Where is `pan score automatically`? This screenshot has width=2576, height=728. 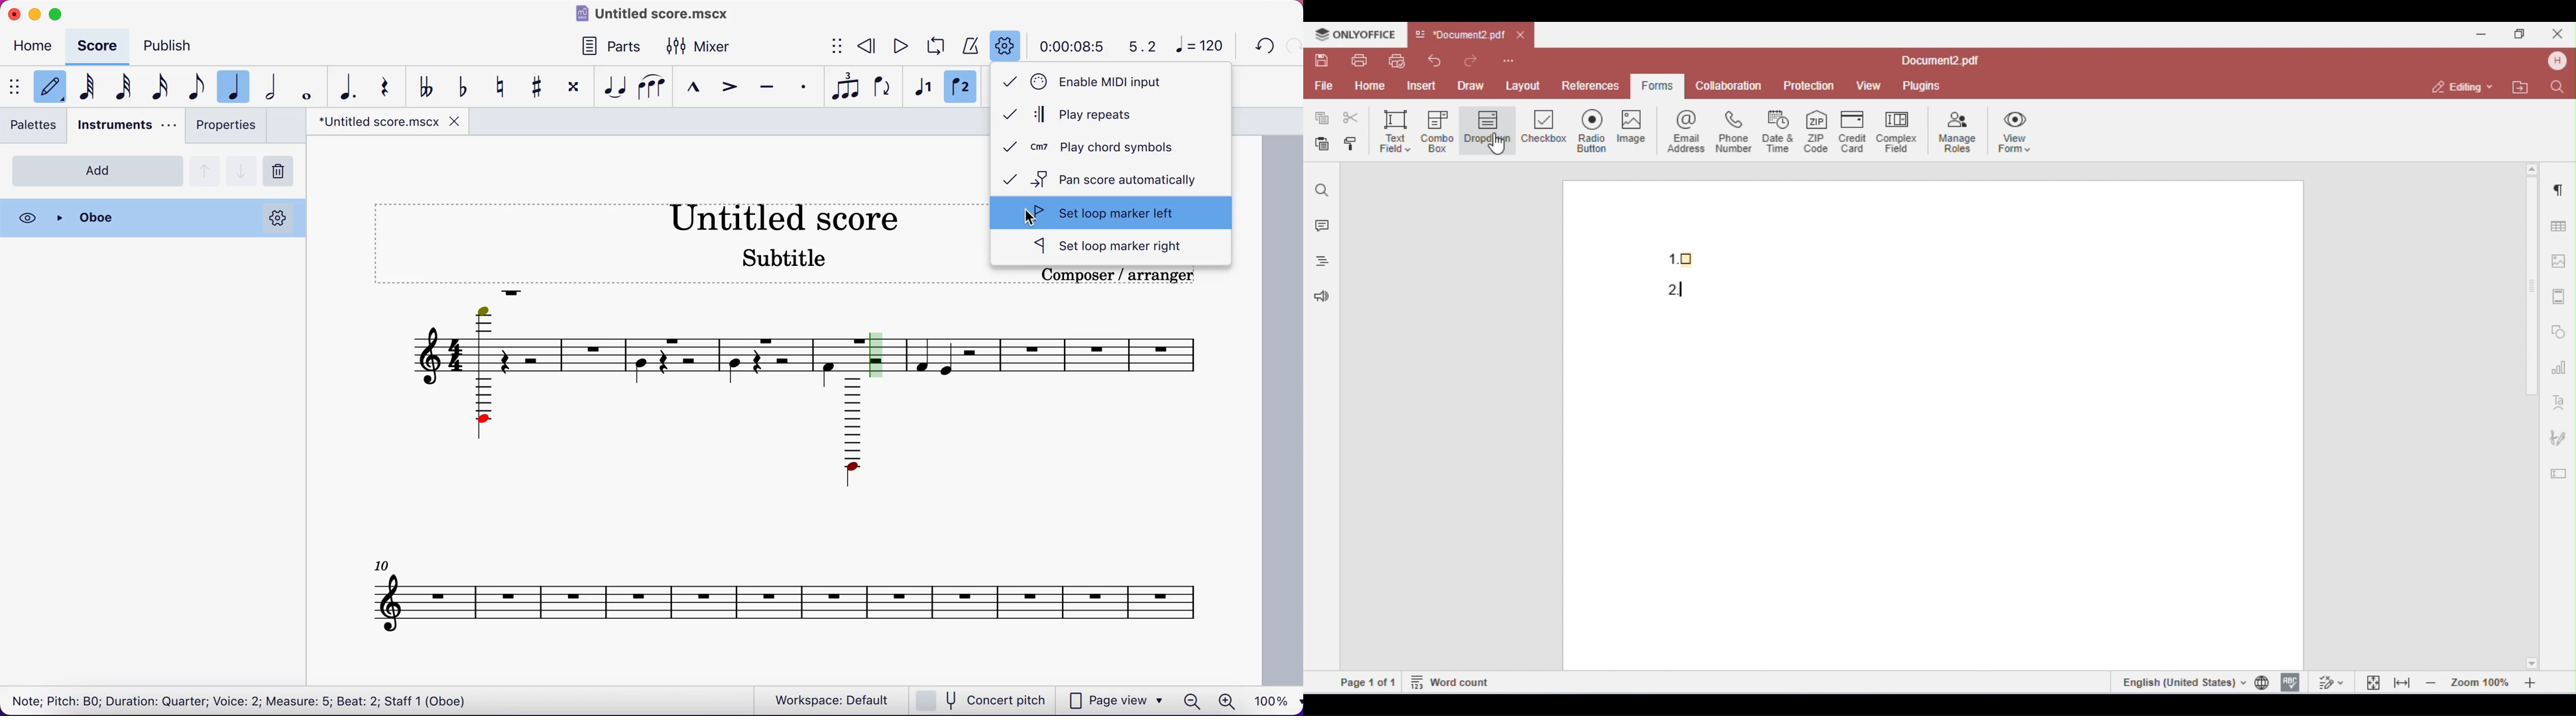
pan score automatically is located at coordinates (1112, 179).